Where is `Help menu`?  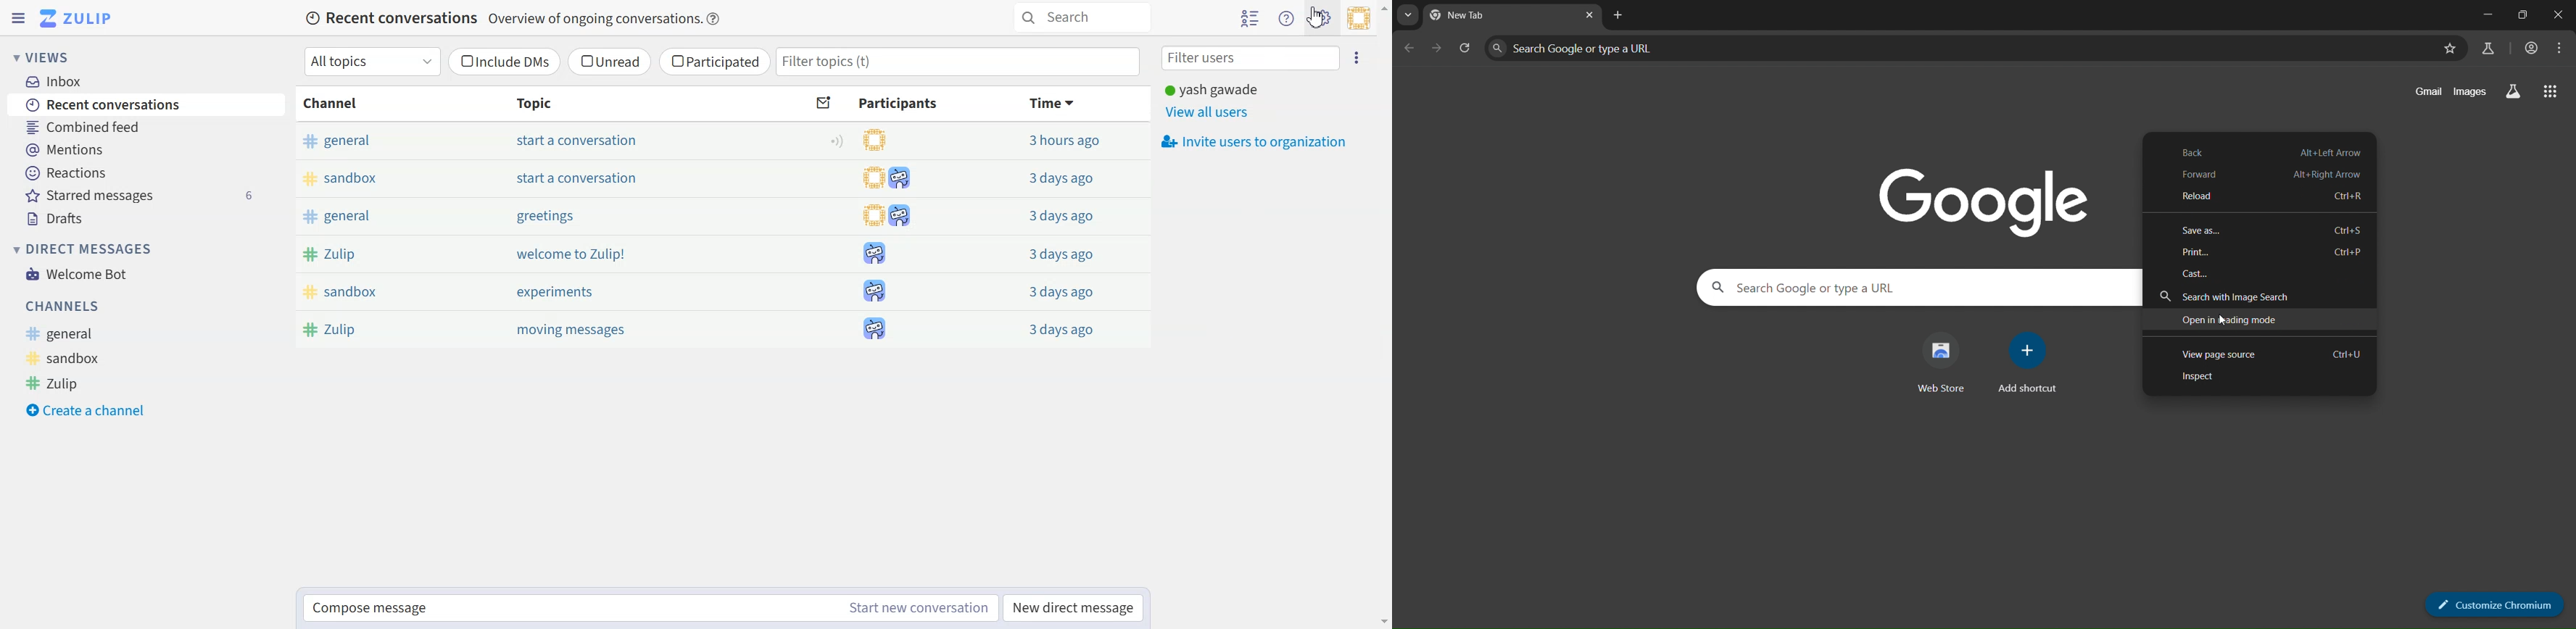 Help menu is located at coordinates (1287, 18).